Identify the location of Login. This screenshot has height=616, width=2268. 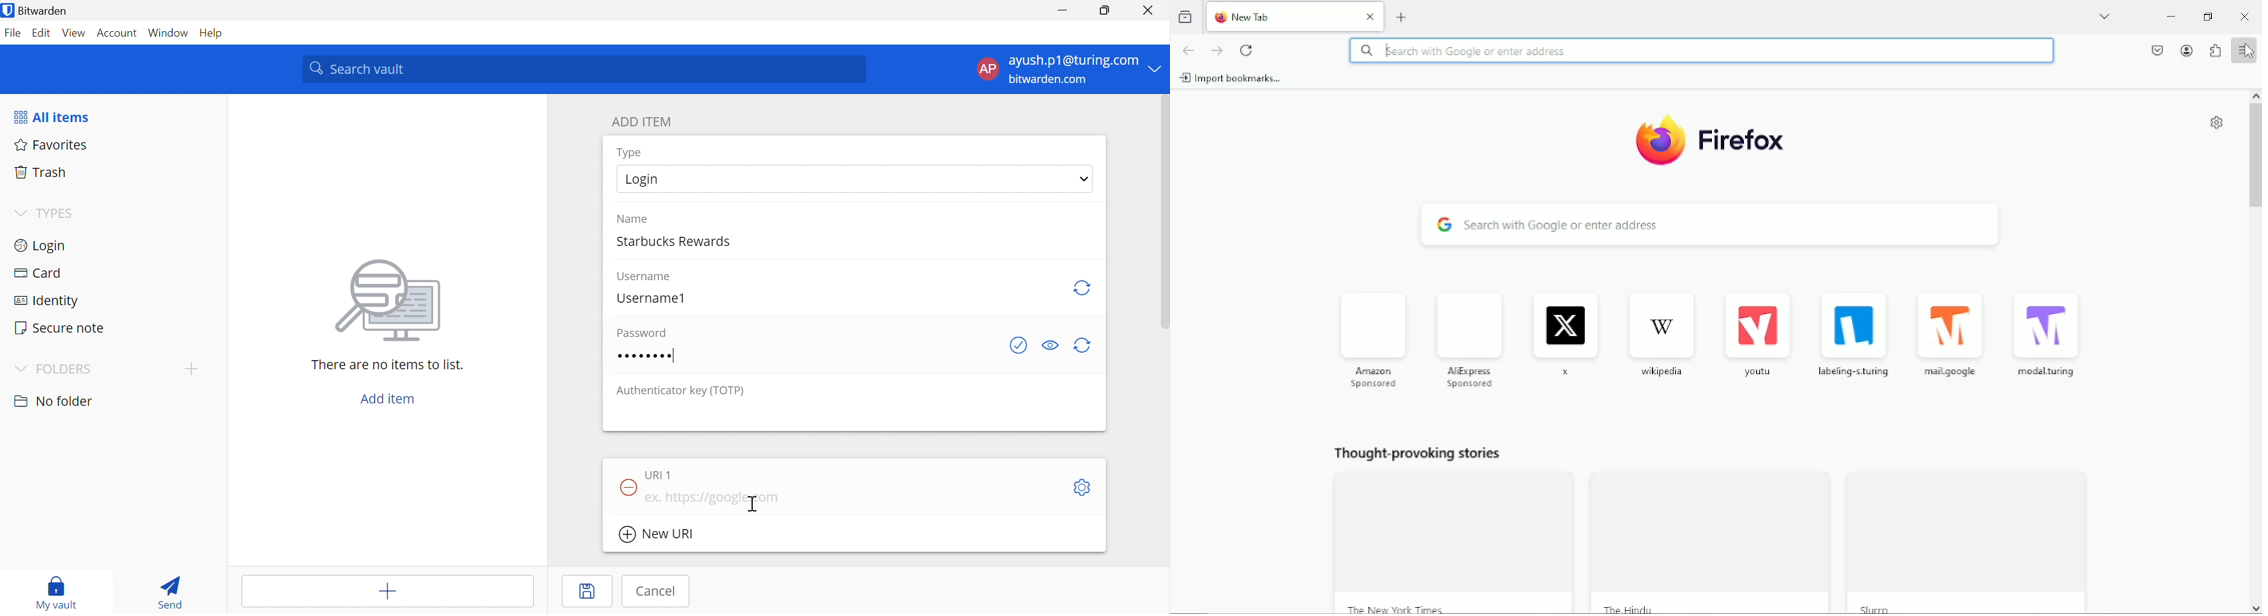
(647, 178).